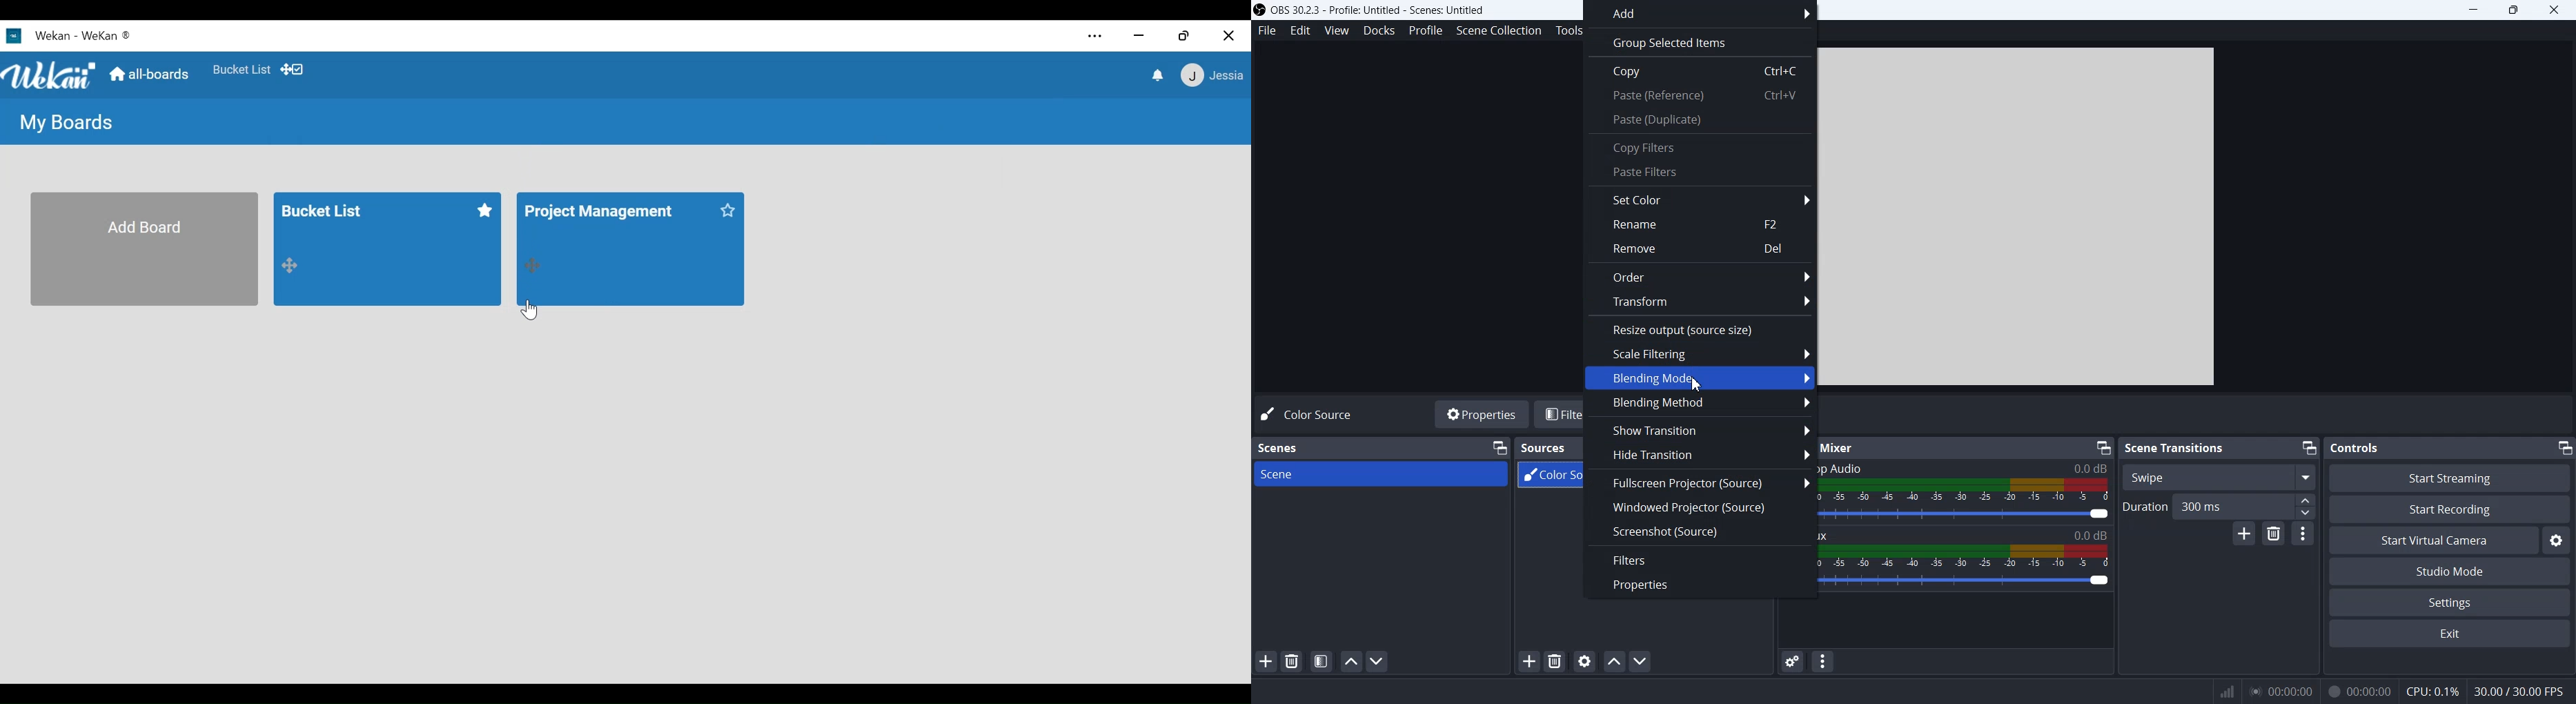 Image resolution: width=2576 pixels, height=728 pixels. I want to click on Add, so click(1702, 13).